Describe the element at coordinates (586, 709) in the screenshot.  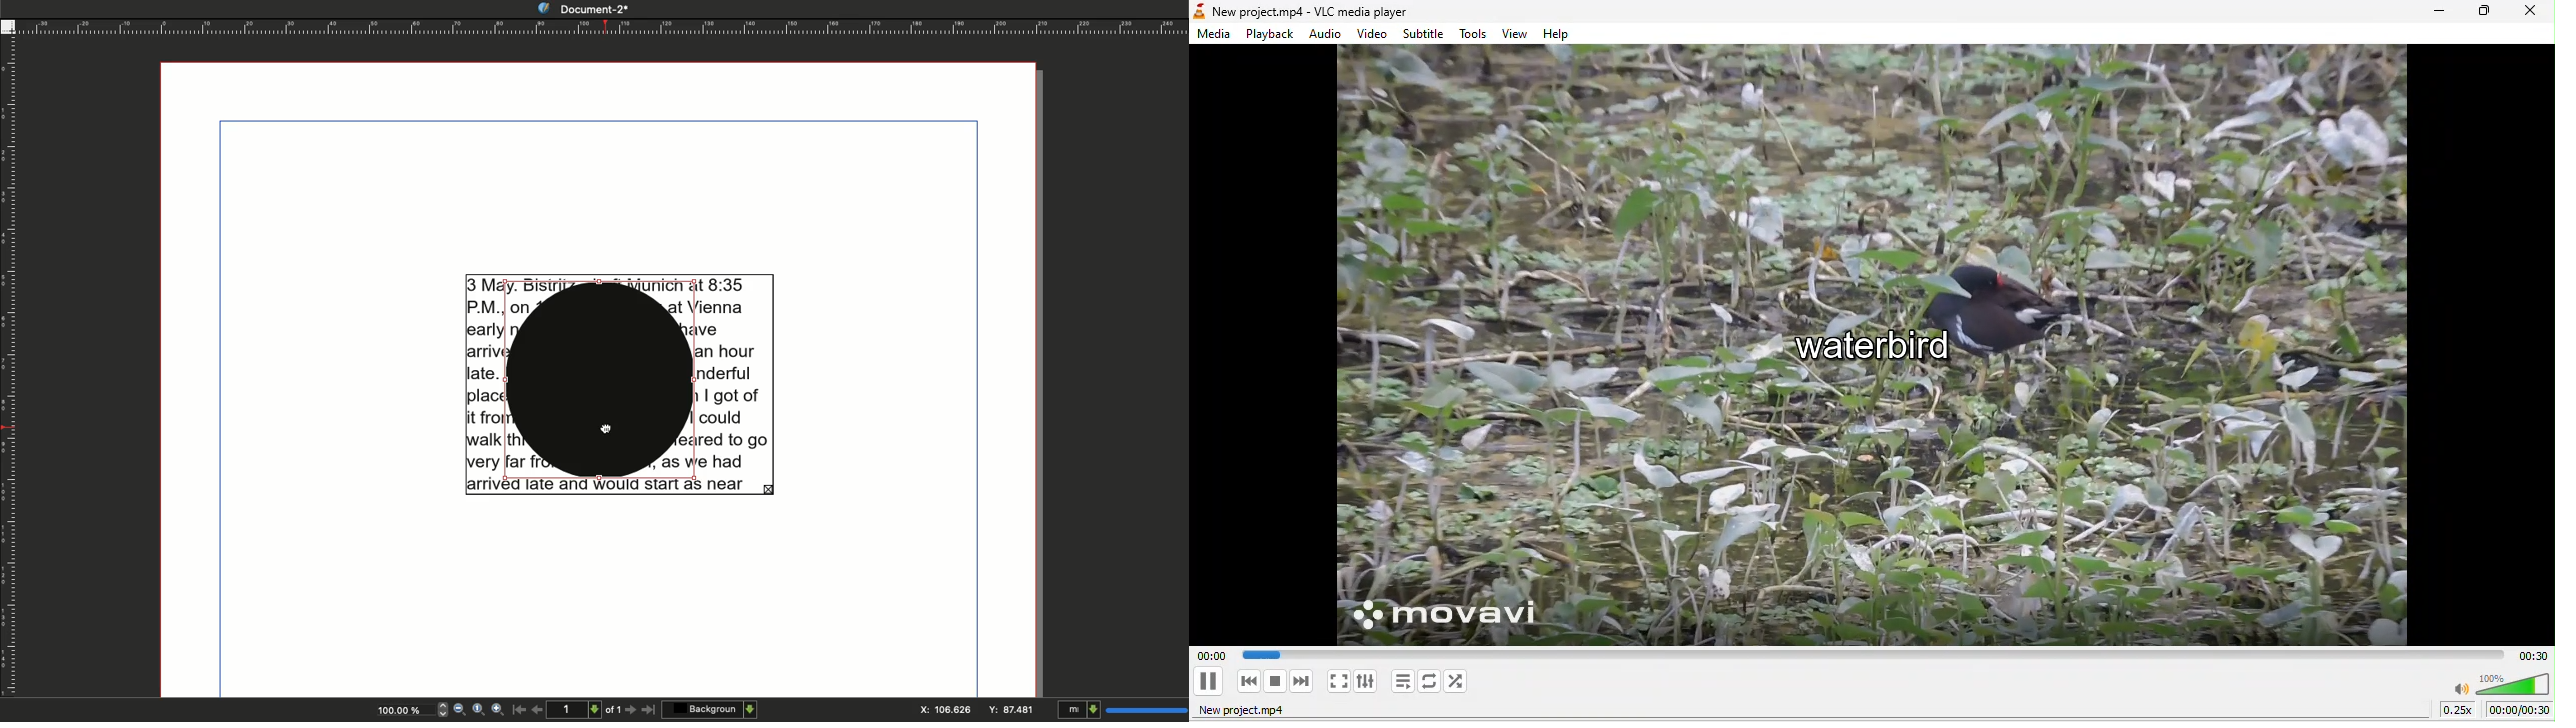
I see `Page count` at that location.